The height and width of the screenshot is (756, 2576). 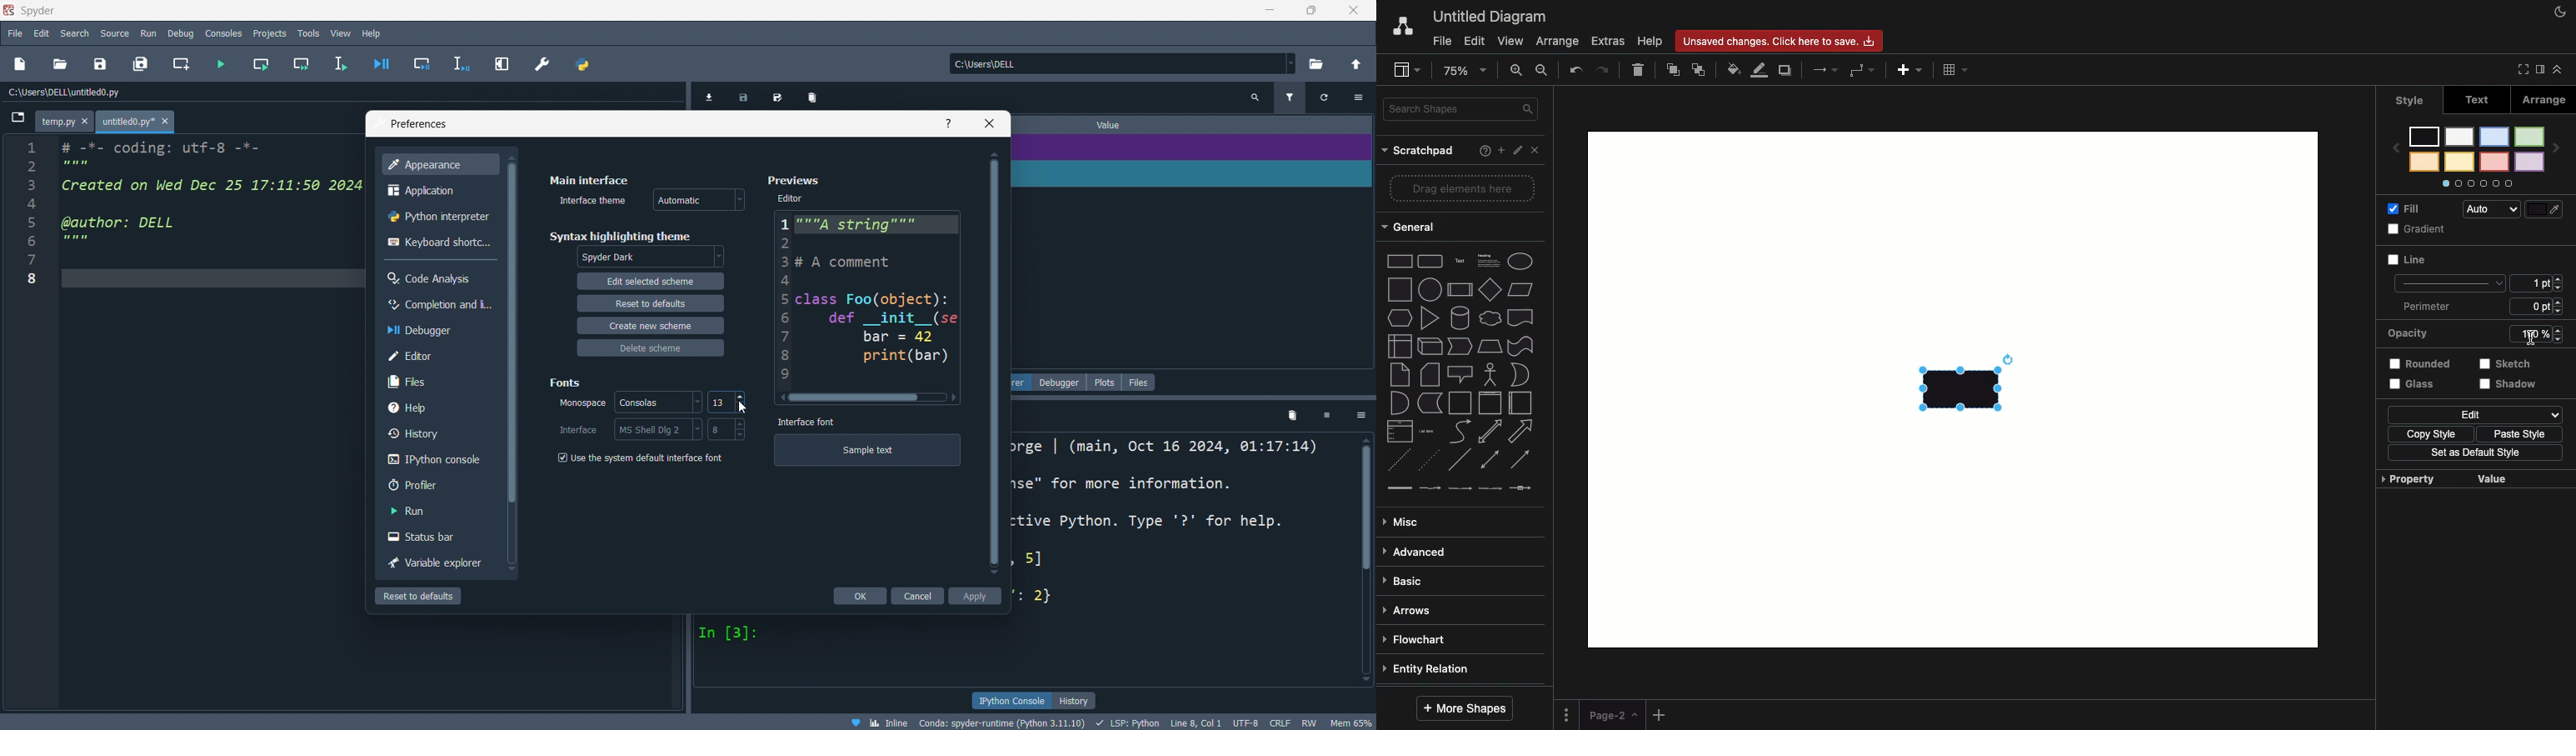 I want to click on 6 ppt, so click(x=2541, y=308).